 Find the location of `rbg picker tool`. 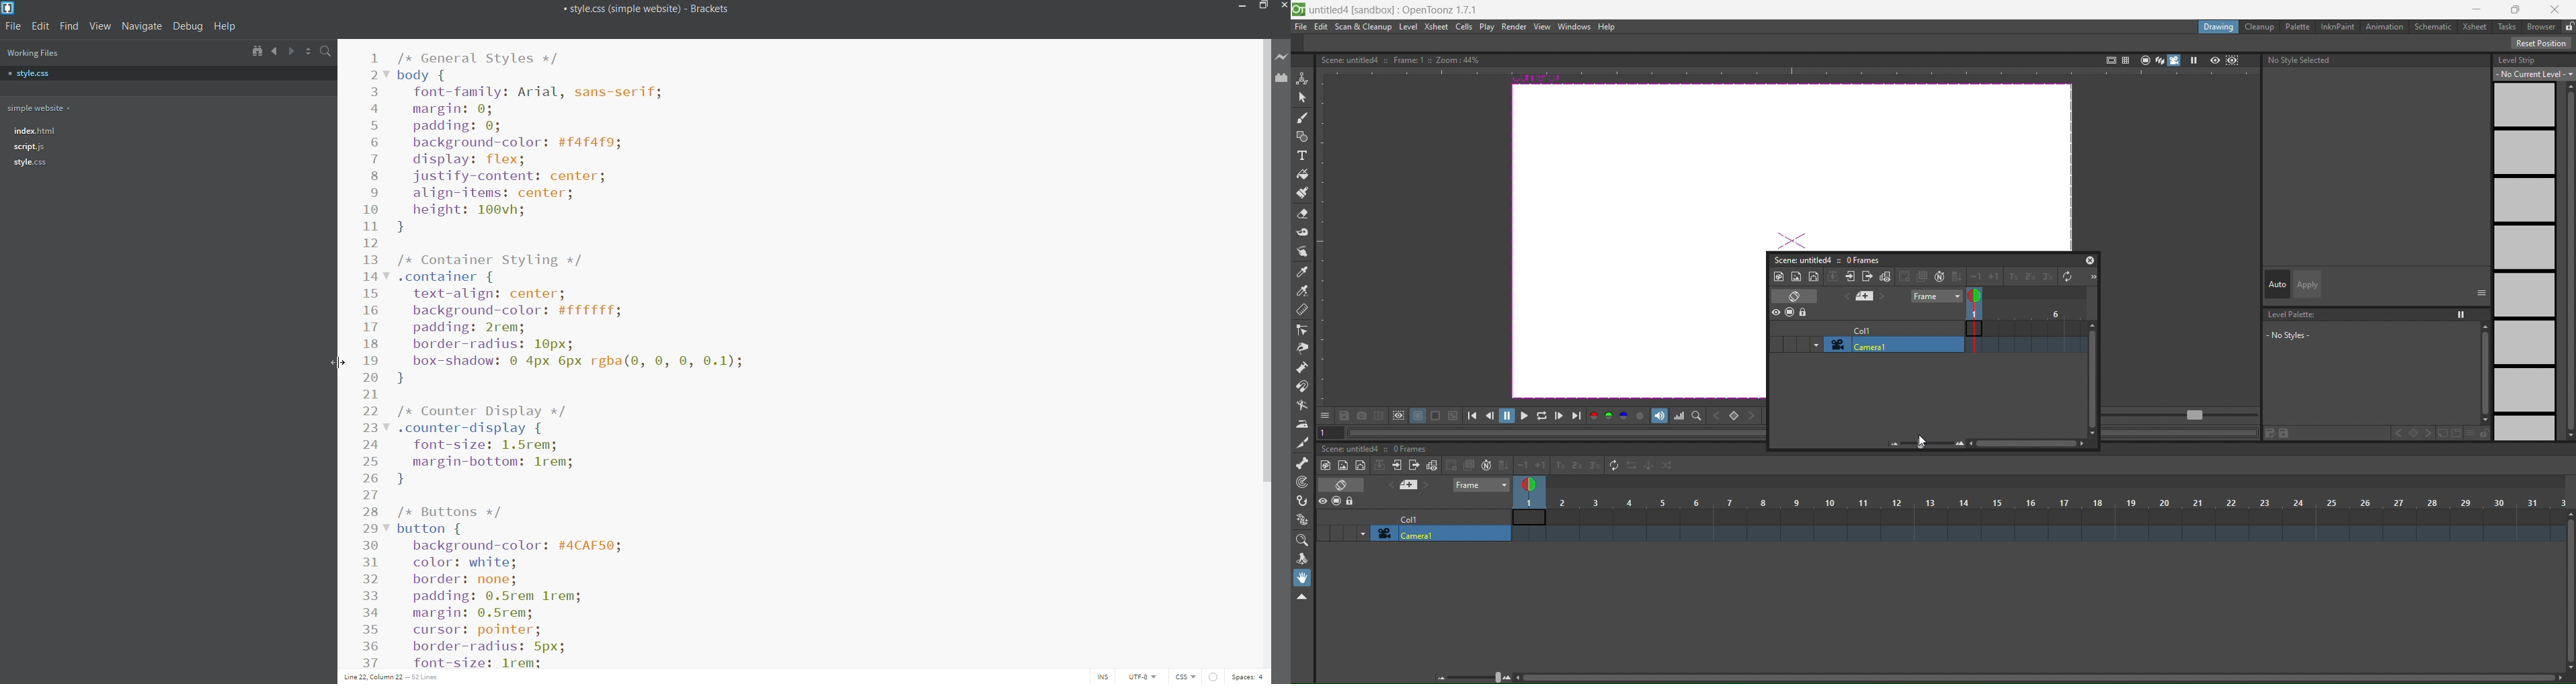

rbg picker tool is located at coordinates (1303, 291).